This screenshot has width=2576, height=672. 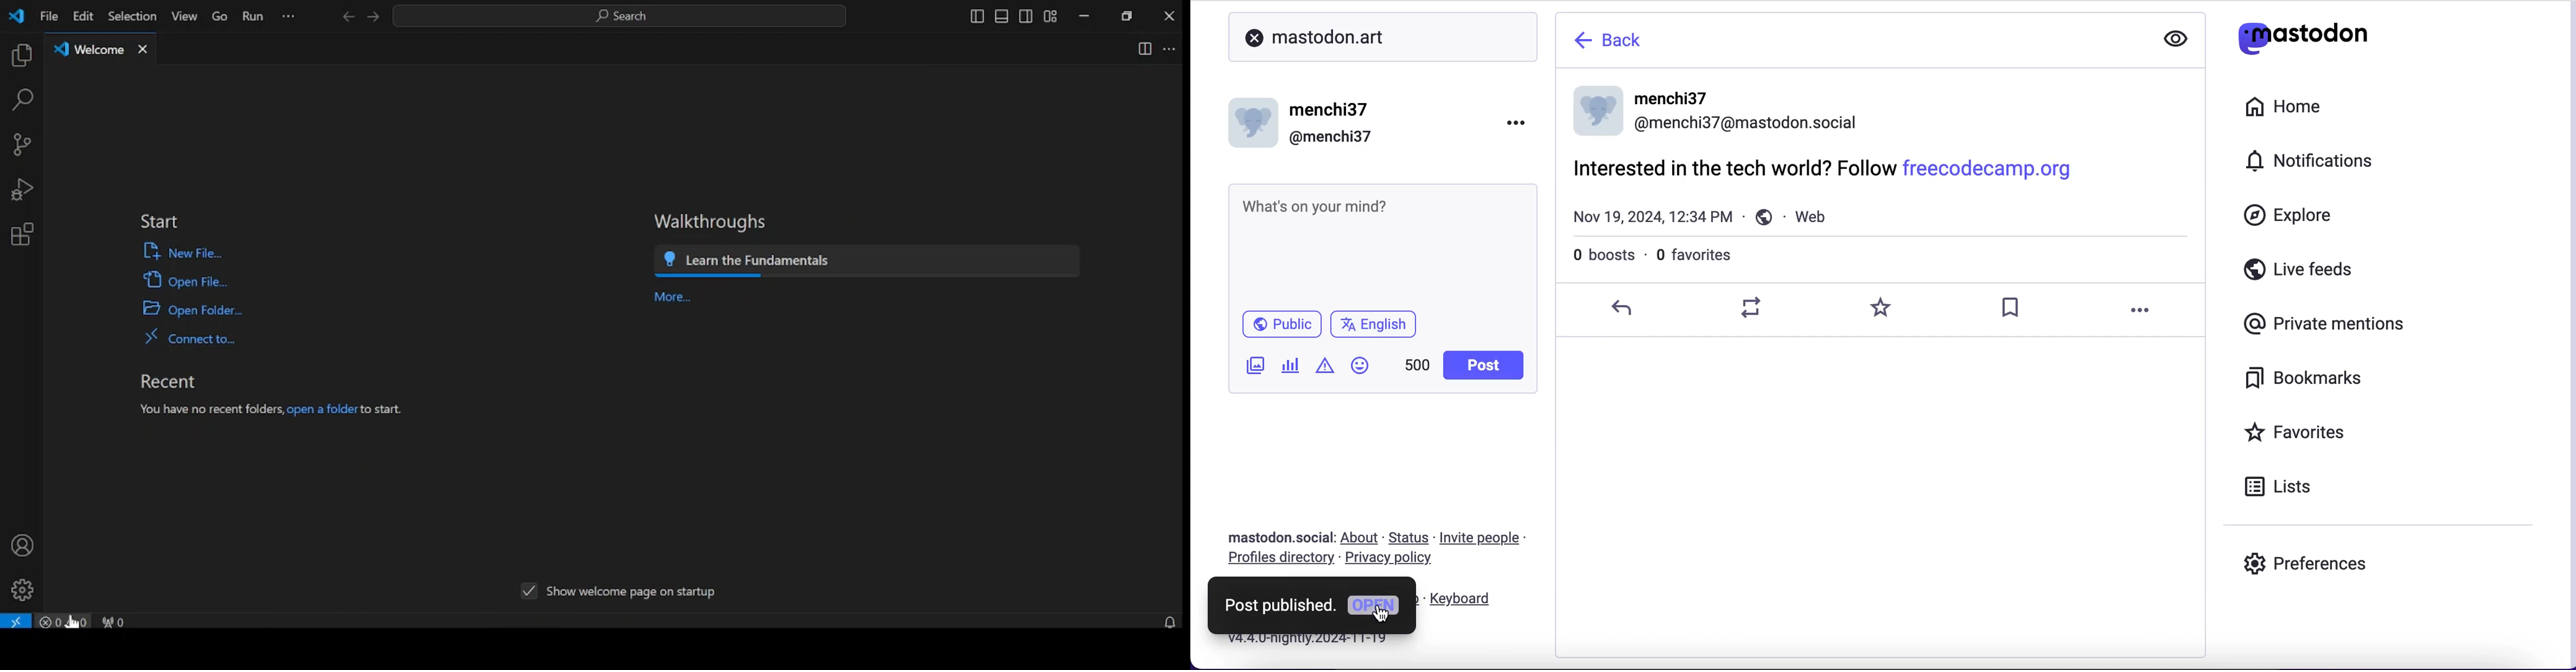 What do you see at coordinates (1373, 216) in the screenshot?
I see `post text` at bounding box center [1373, 216].